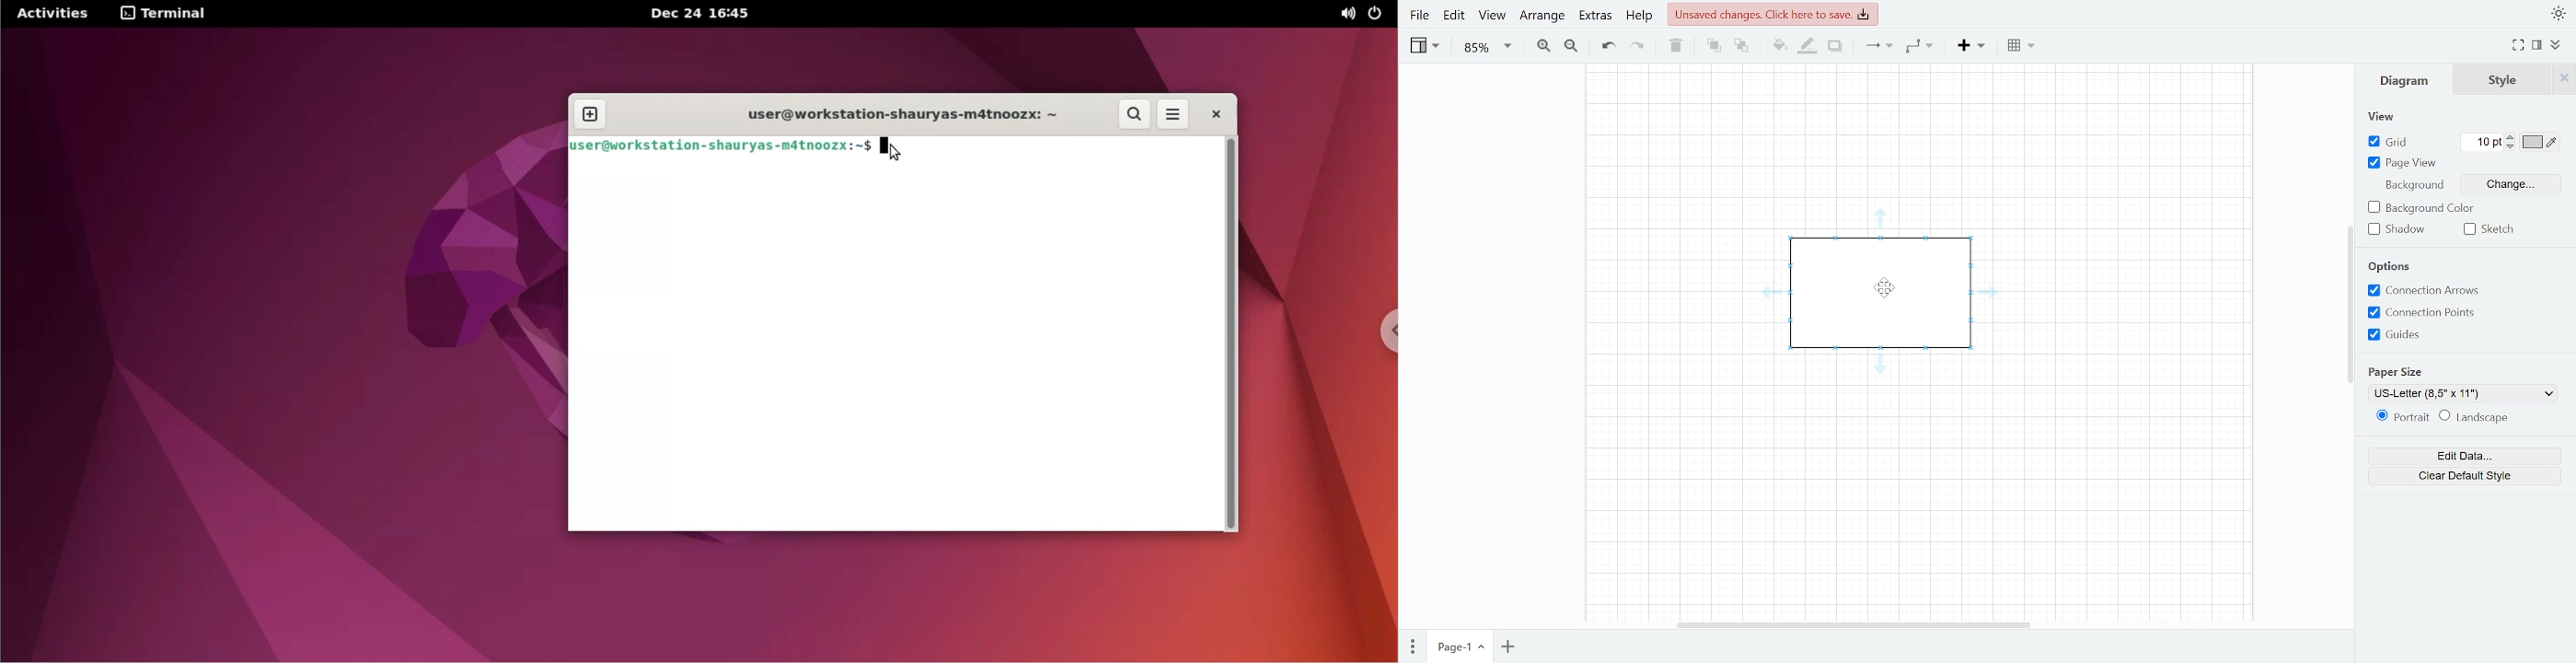  What do you see at coordinates (2405, 81) in the screenshot?
I see `Diagra` at bounding box center [2405, 81].